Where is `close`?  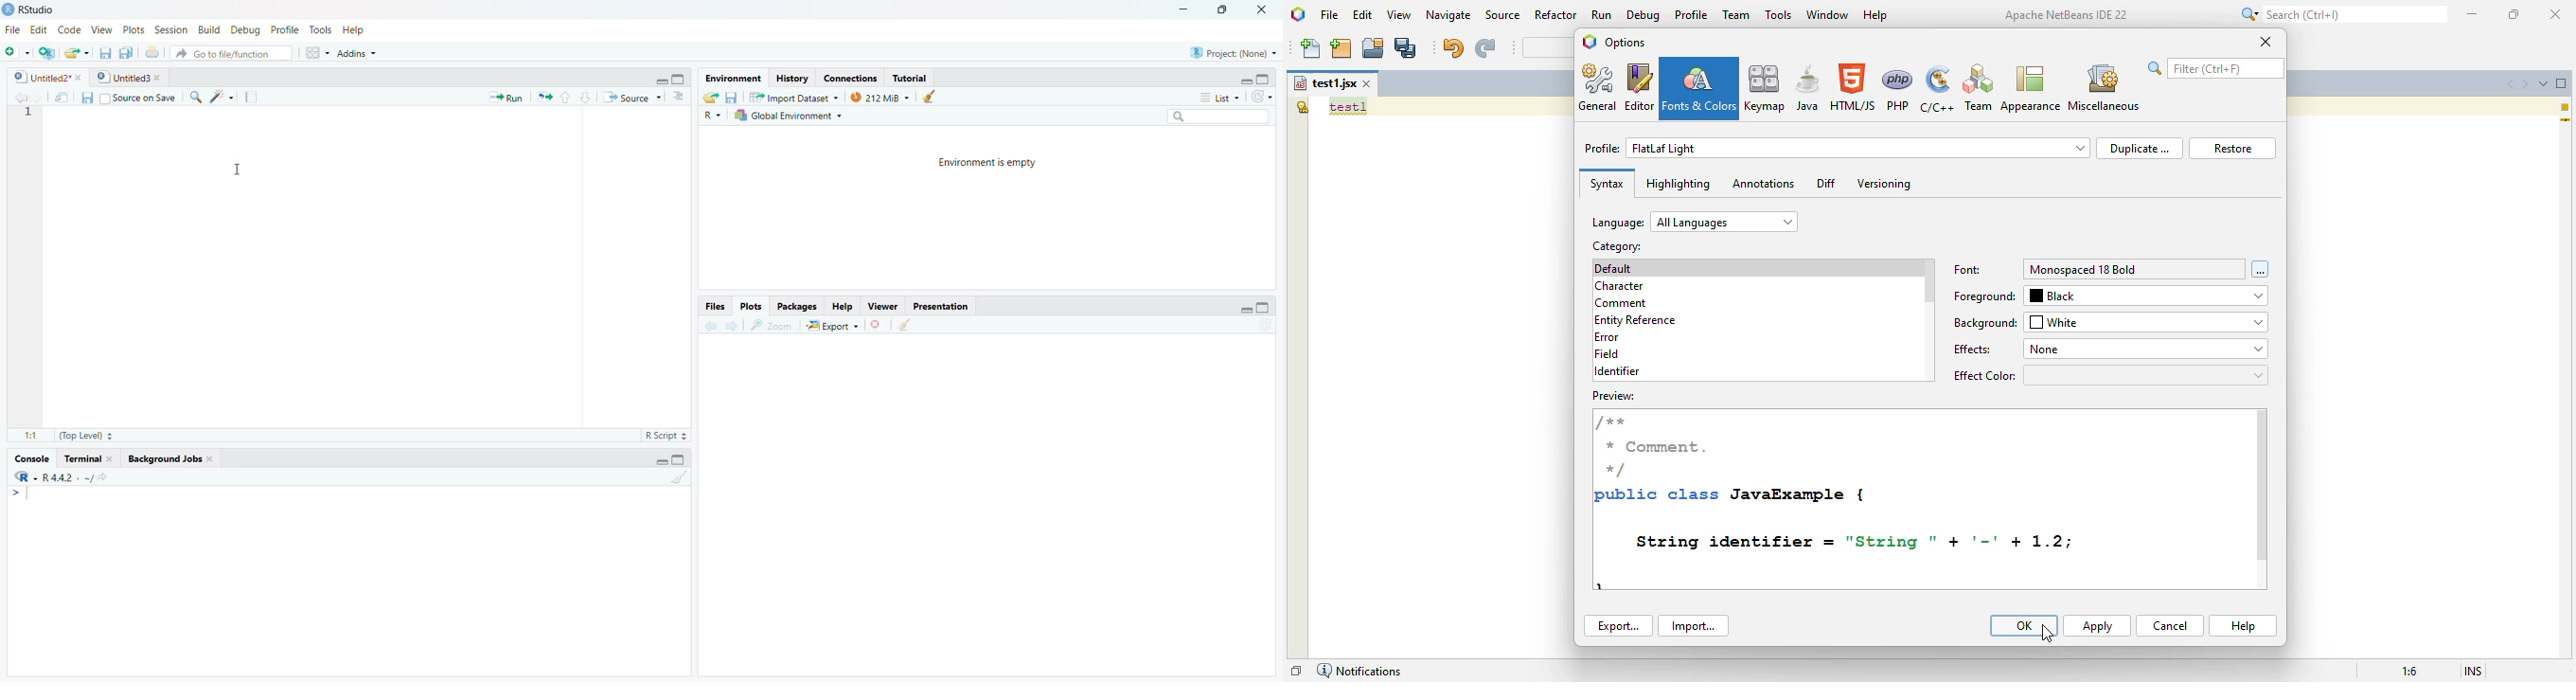
close is located at coordinates (880, 324).